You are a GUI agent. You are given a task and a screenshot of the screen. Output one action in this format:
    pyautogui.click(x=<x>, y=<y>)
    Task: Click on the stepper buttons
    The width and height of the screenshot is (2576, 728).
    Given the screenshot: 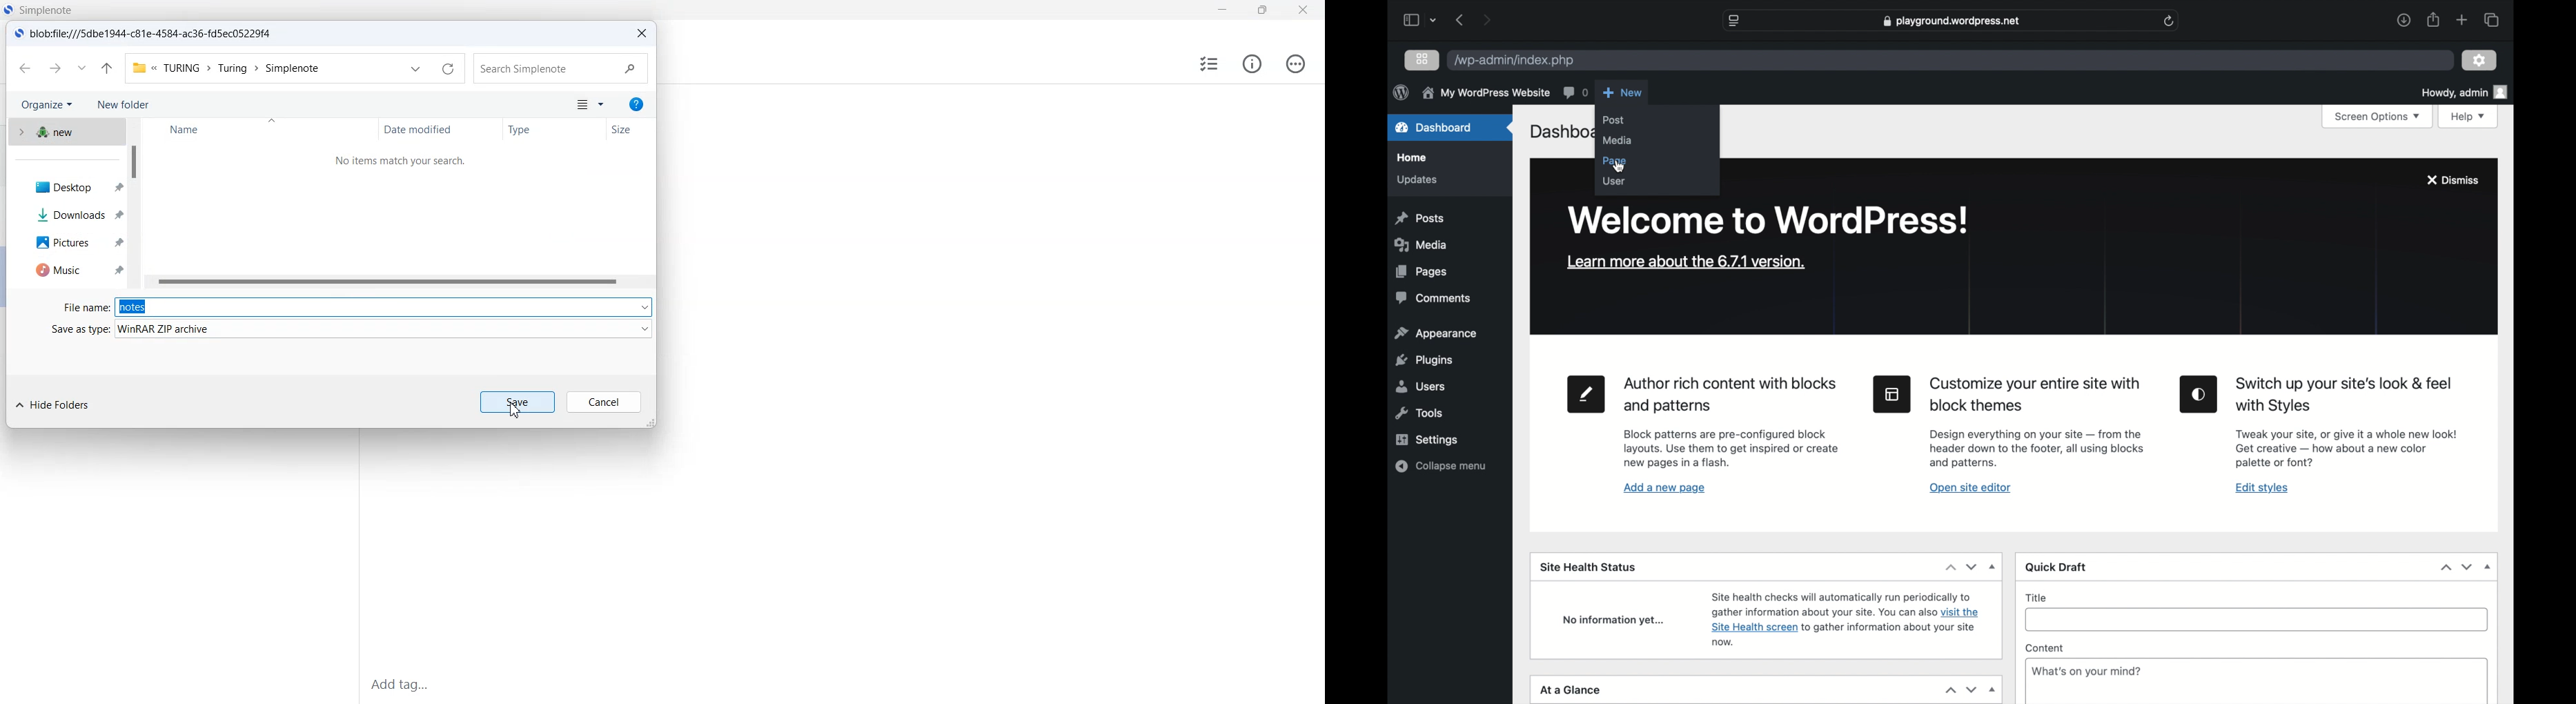 What is the action you would take?
    pyautogui.click(x=1961, y=567)
    